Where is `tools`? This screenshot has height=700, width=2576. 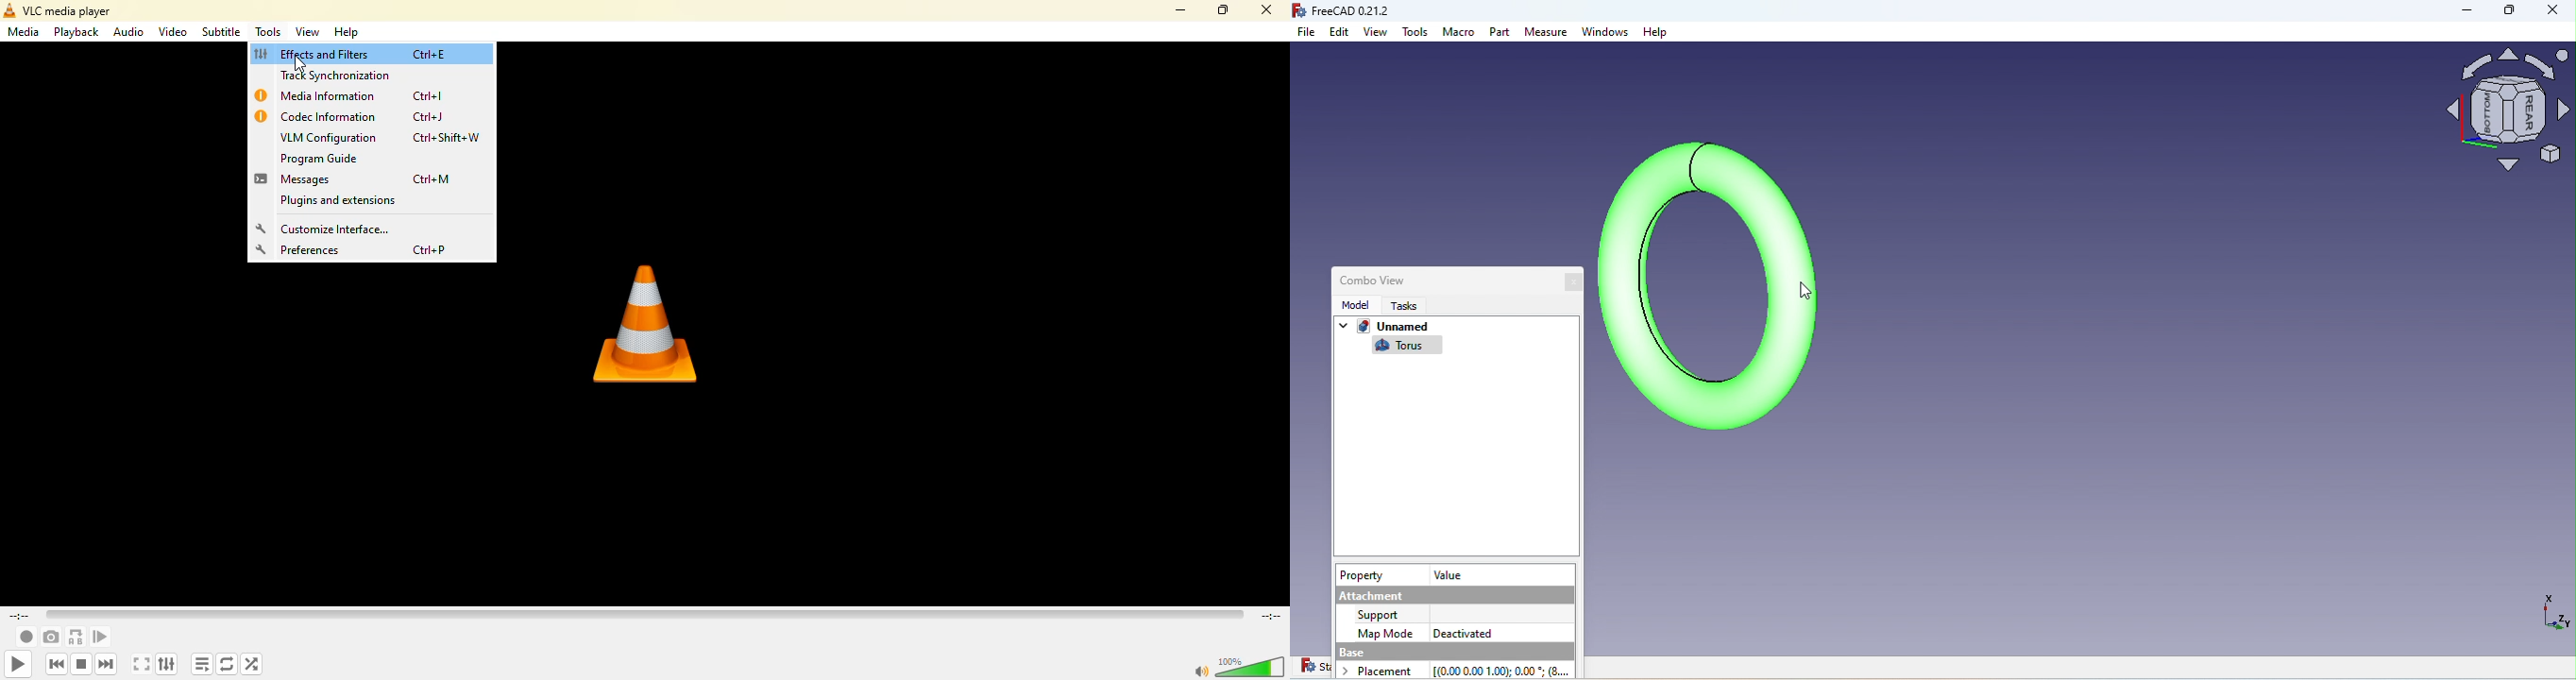
tools is located at coordinates (268, 32).